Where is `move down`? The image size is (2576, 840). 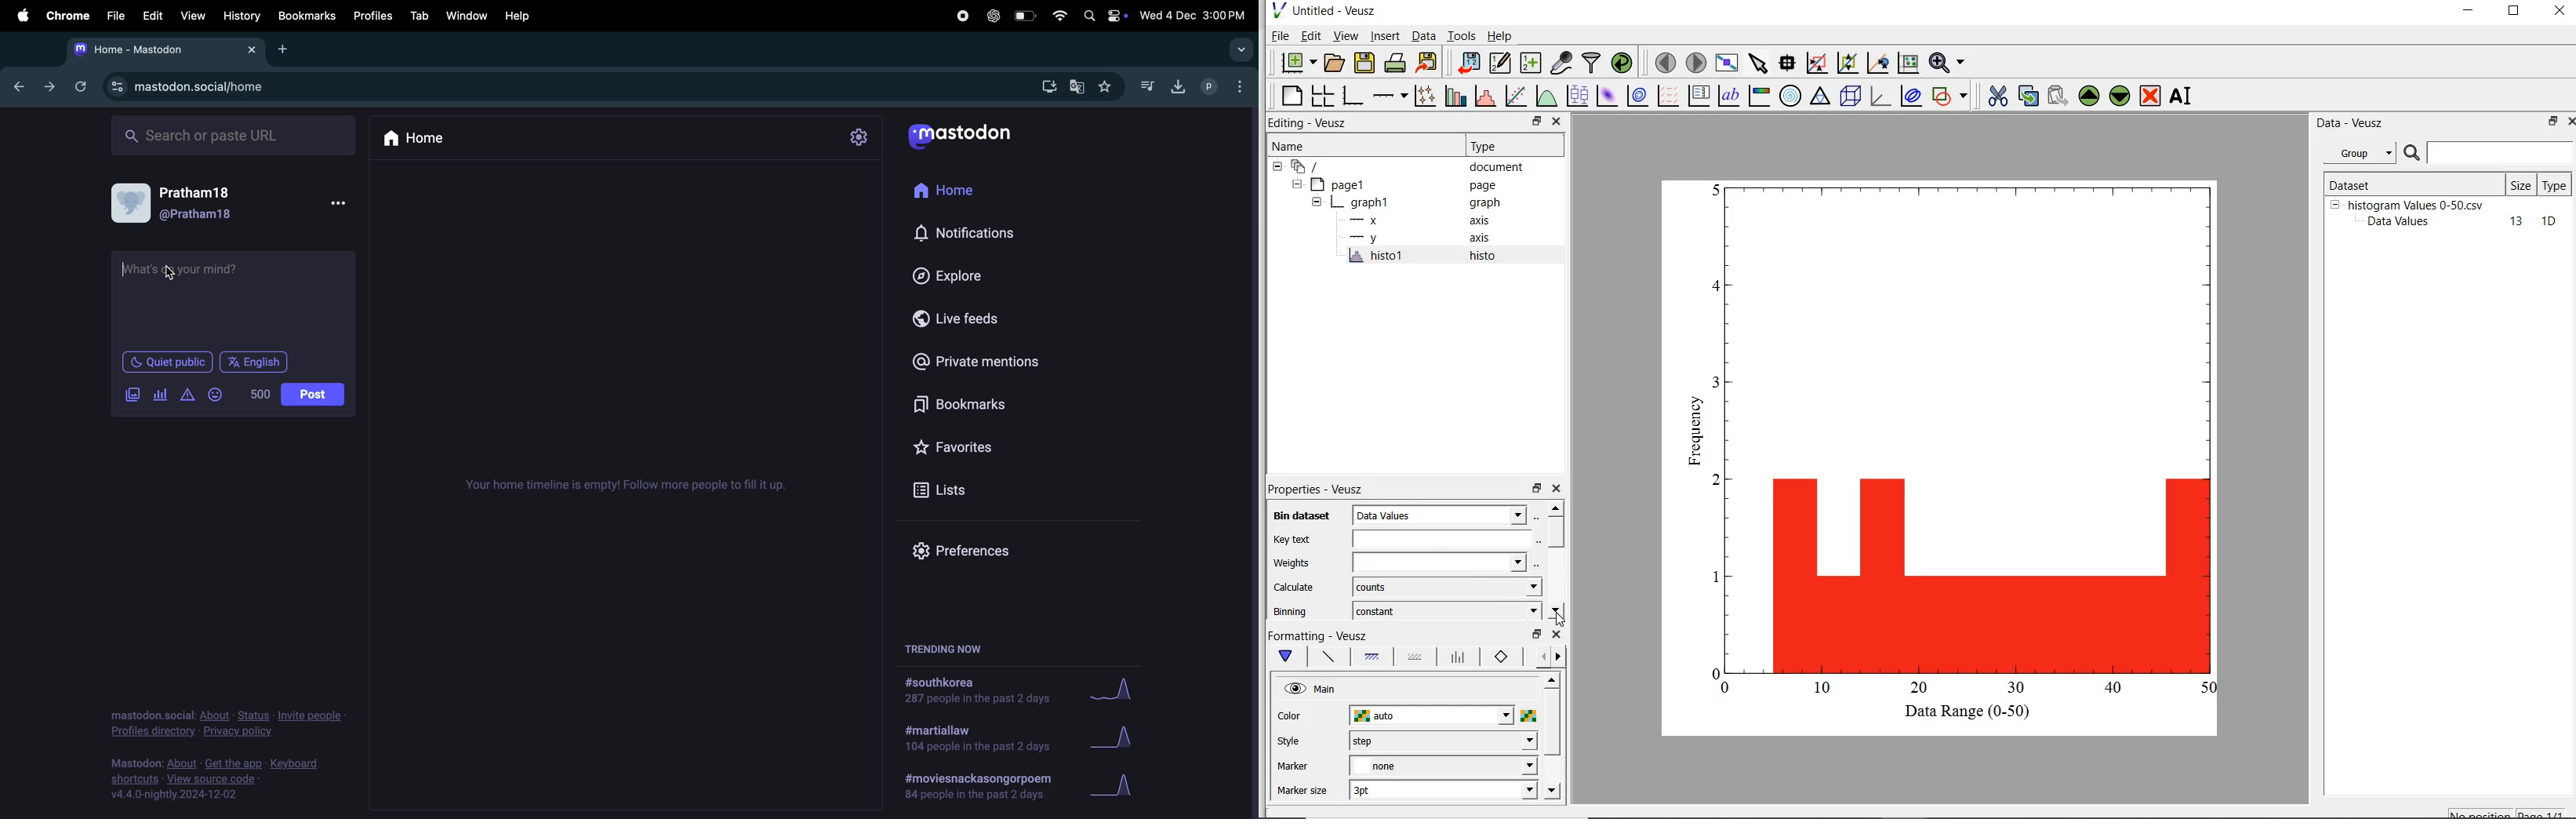
move down is located at coordinates (1555, 609).